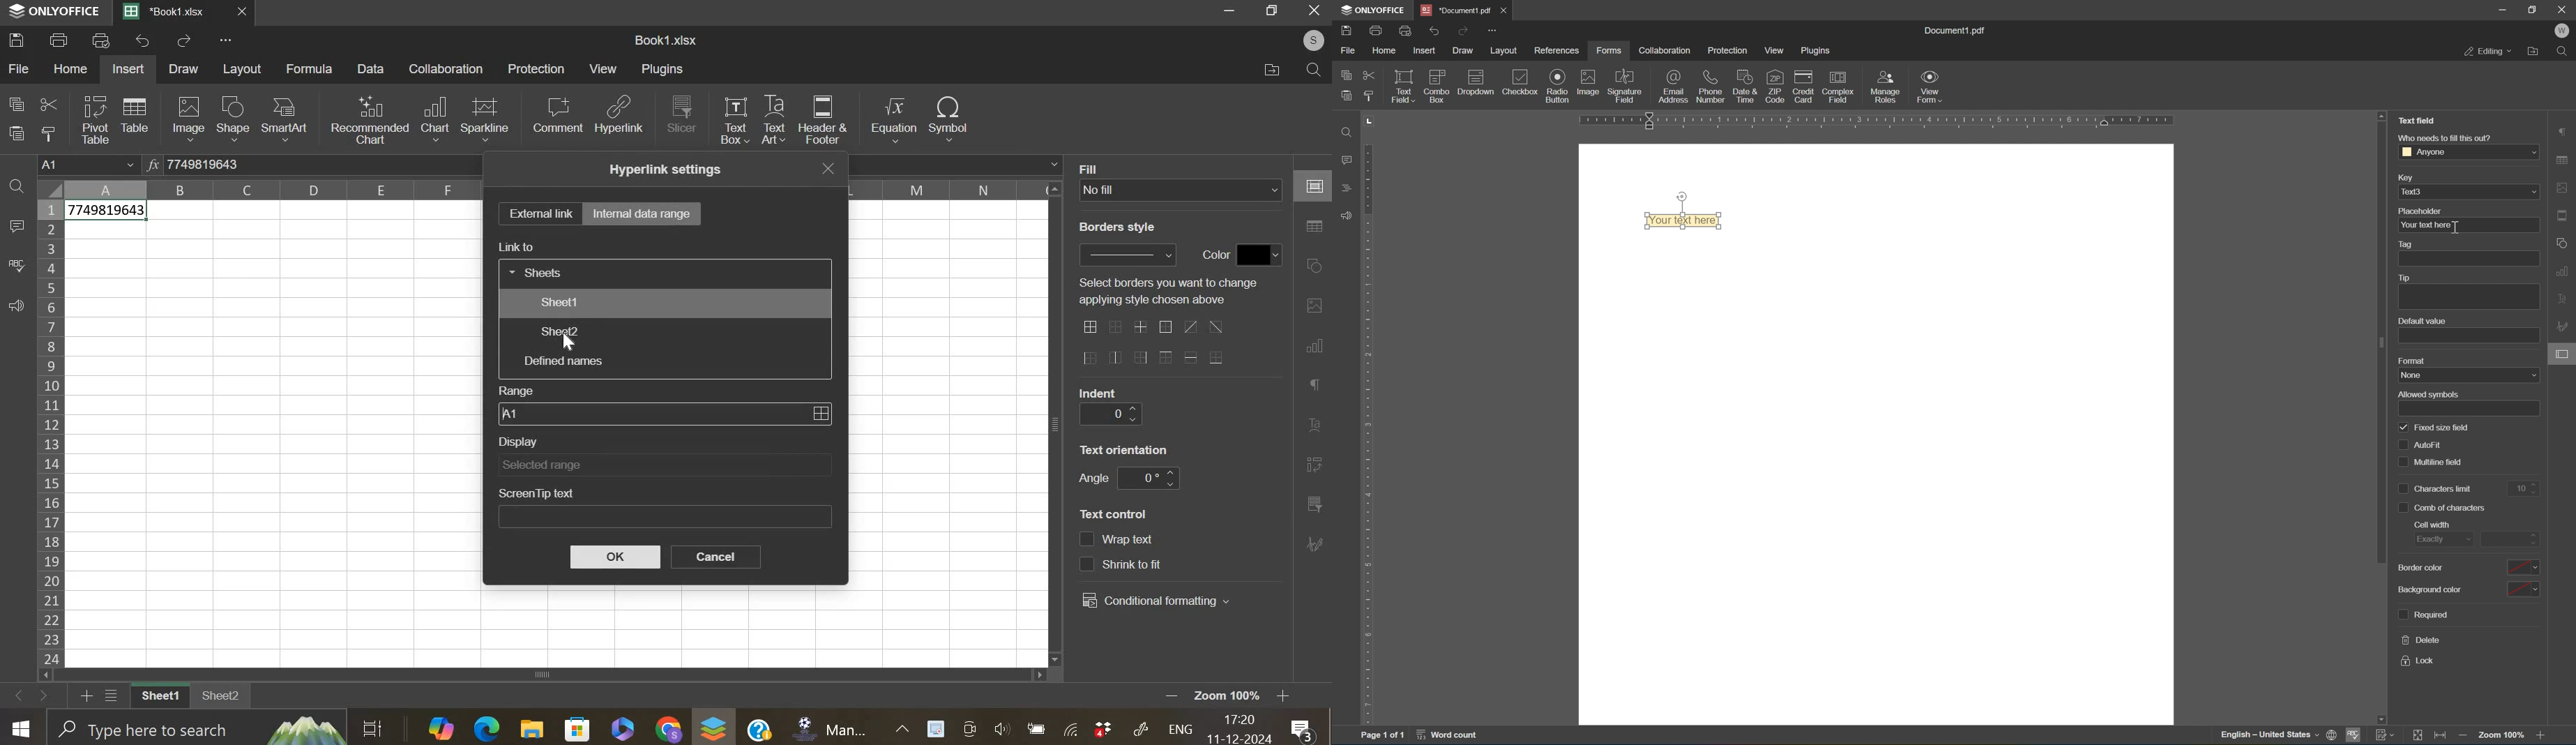 The height and width of the screenshot is (756, 2576). Describe the element at coordinates (2566, 132) in the screenshot. I see `paragraph settings` at that location.